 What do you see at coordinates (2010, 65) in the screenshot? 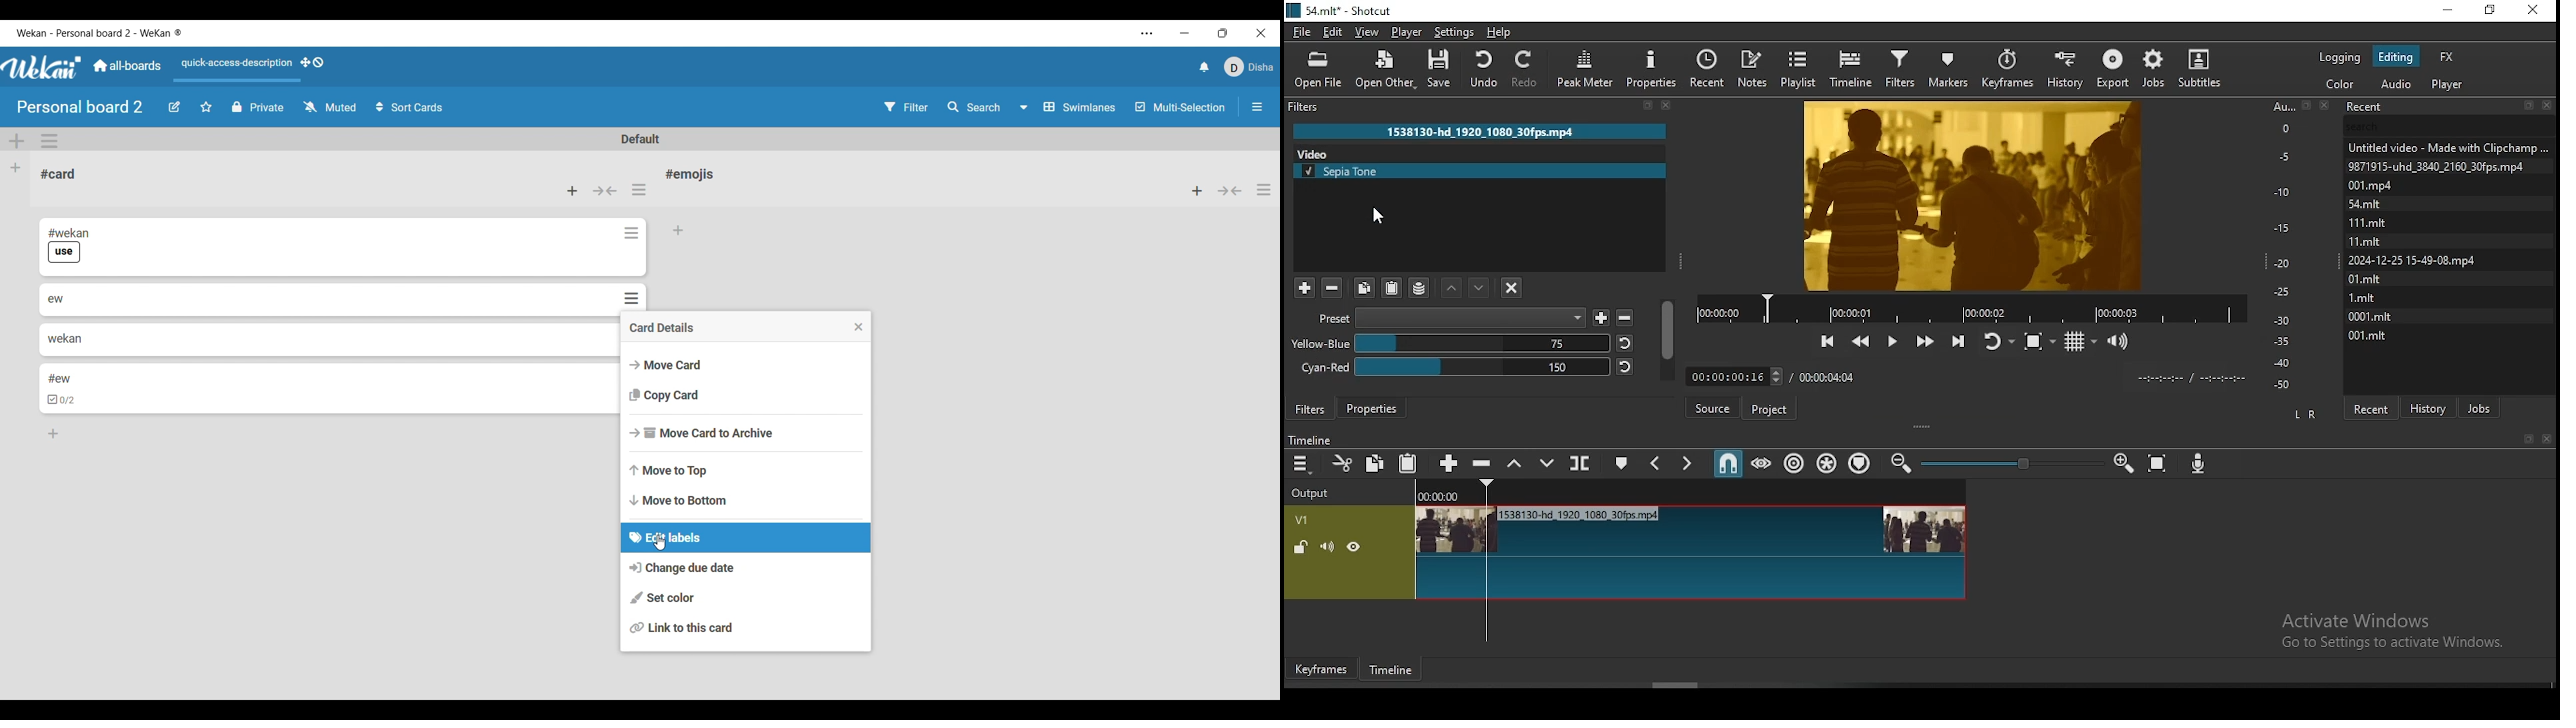
I see `keyframes` at bounding box center [2010, 65].